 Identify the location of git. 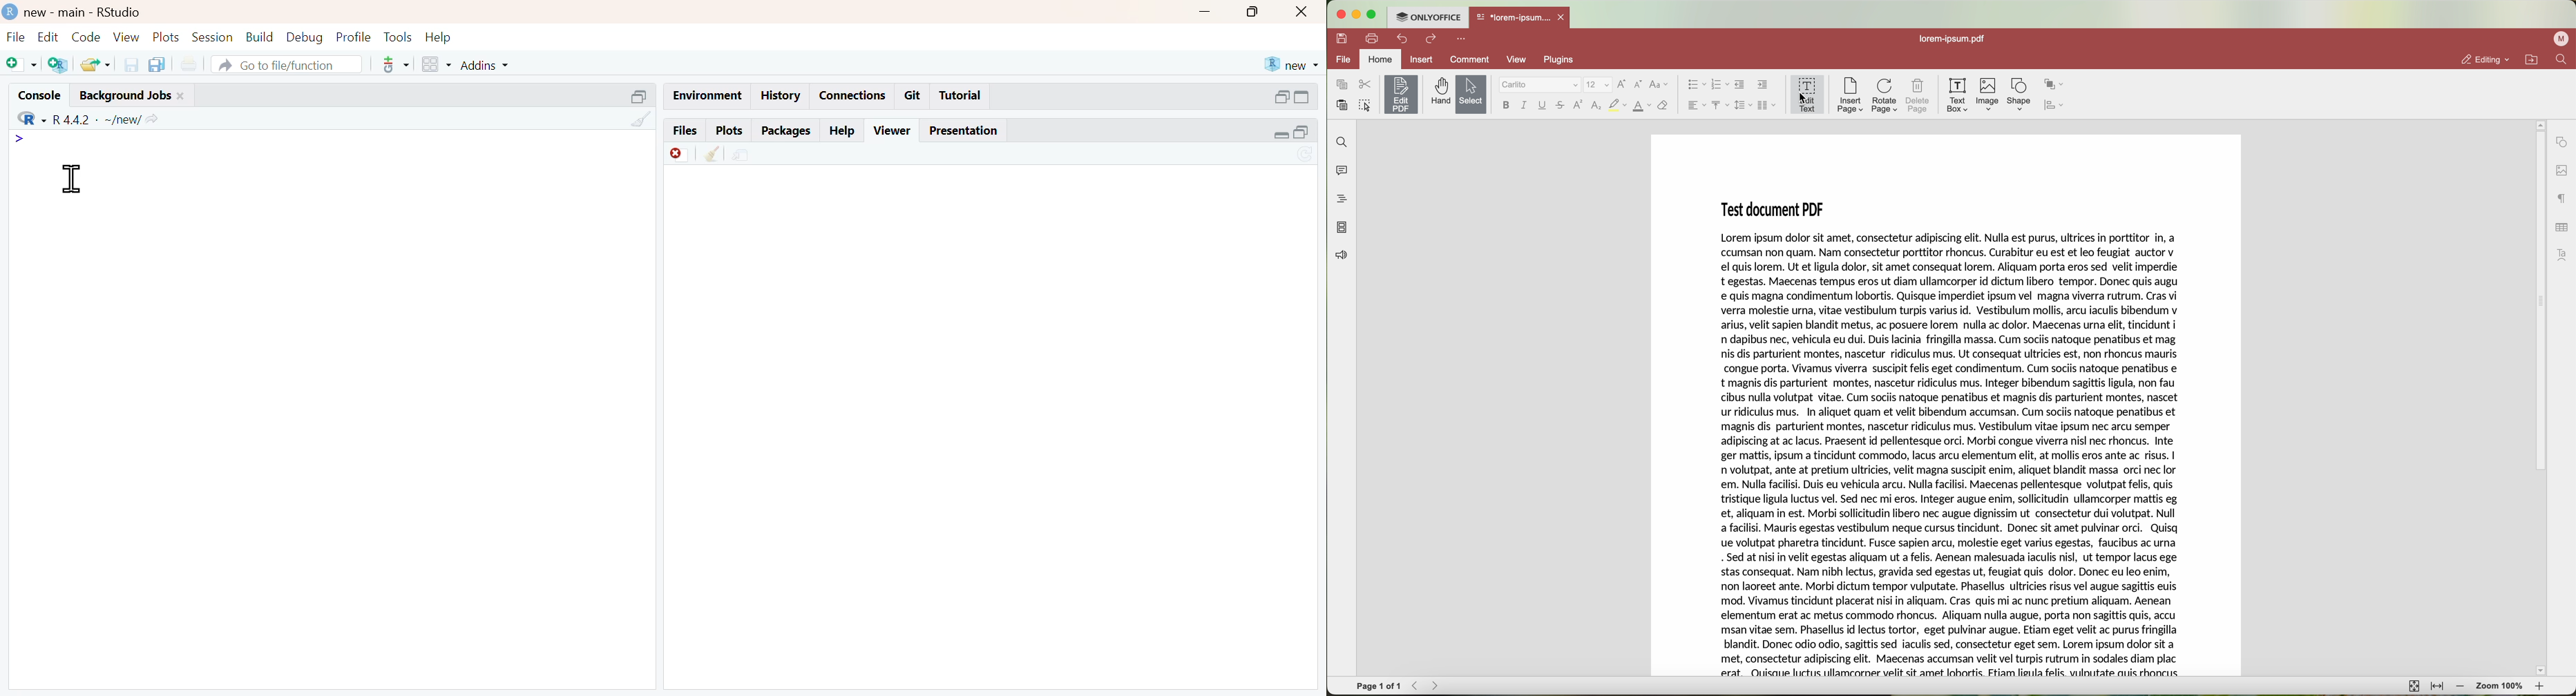
(915, 95).